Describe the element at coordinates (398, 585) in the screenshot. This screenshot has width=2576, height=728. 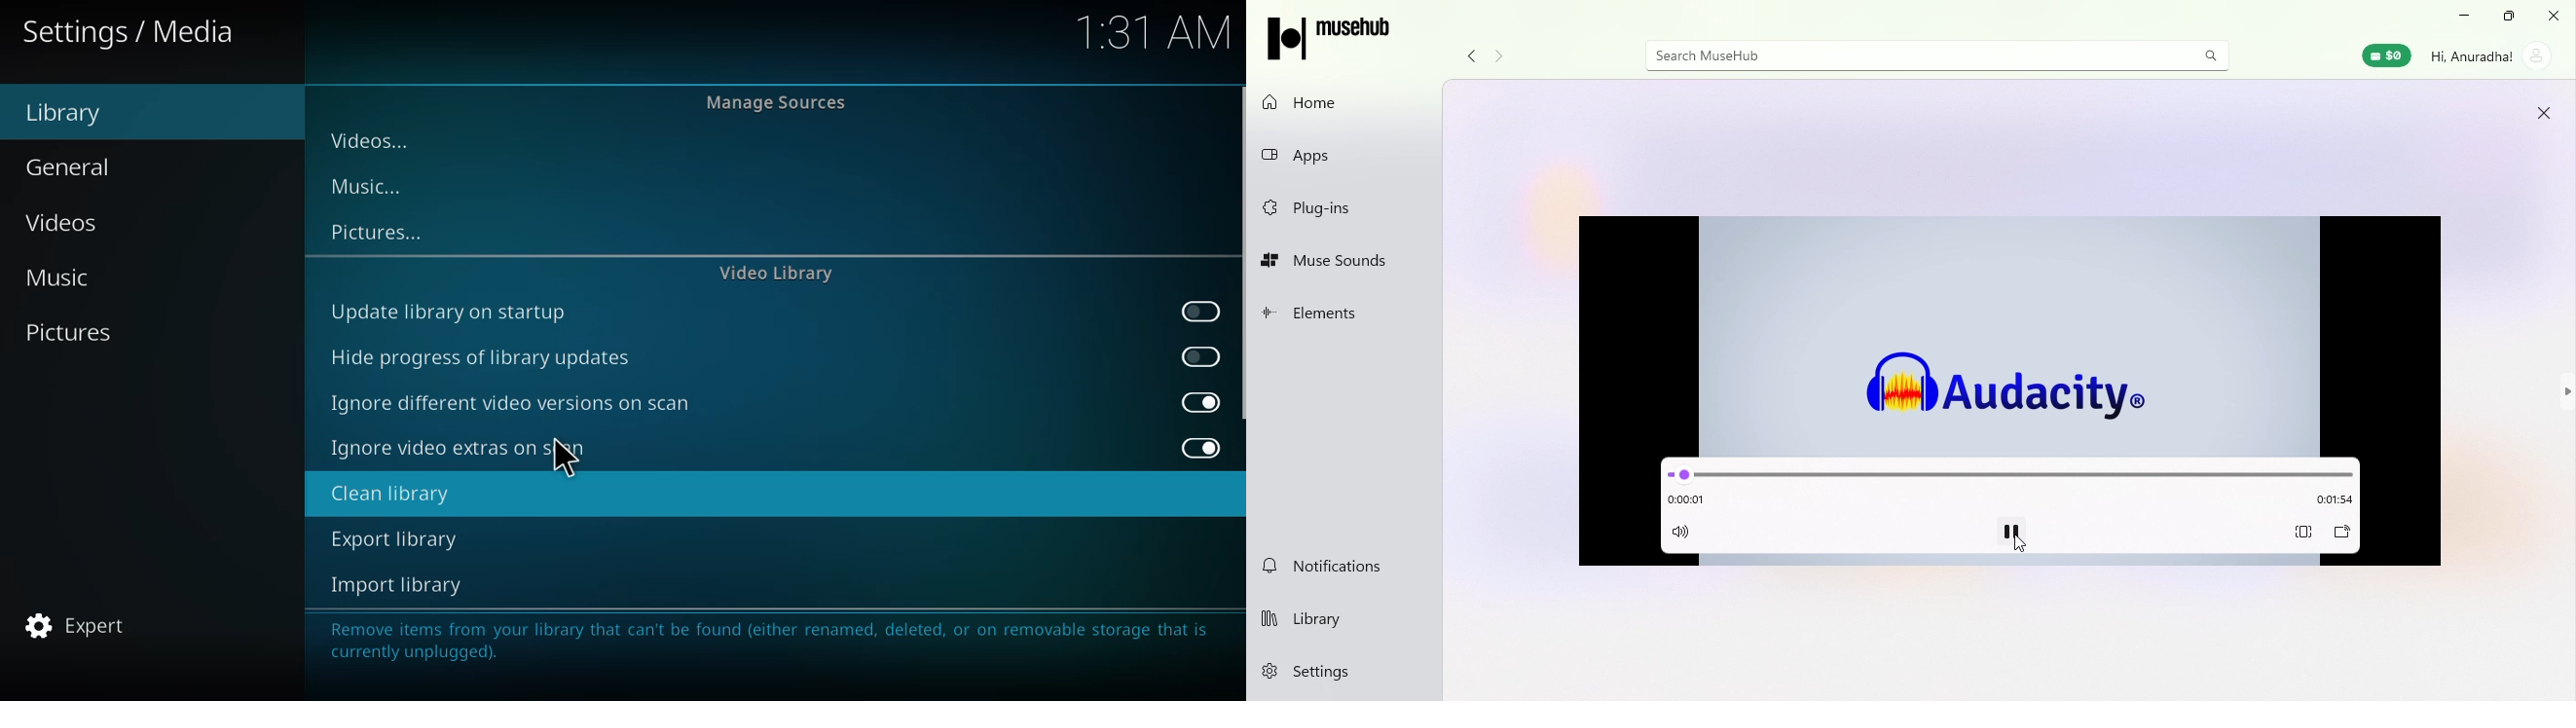
I see `import library` at that location.